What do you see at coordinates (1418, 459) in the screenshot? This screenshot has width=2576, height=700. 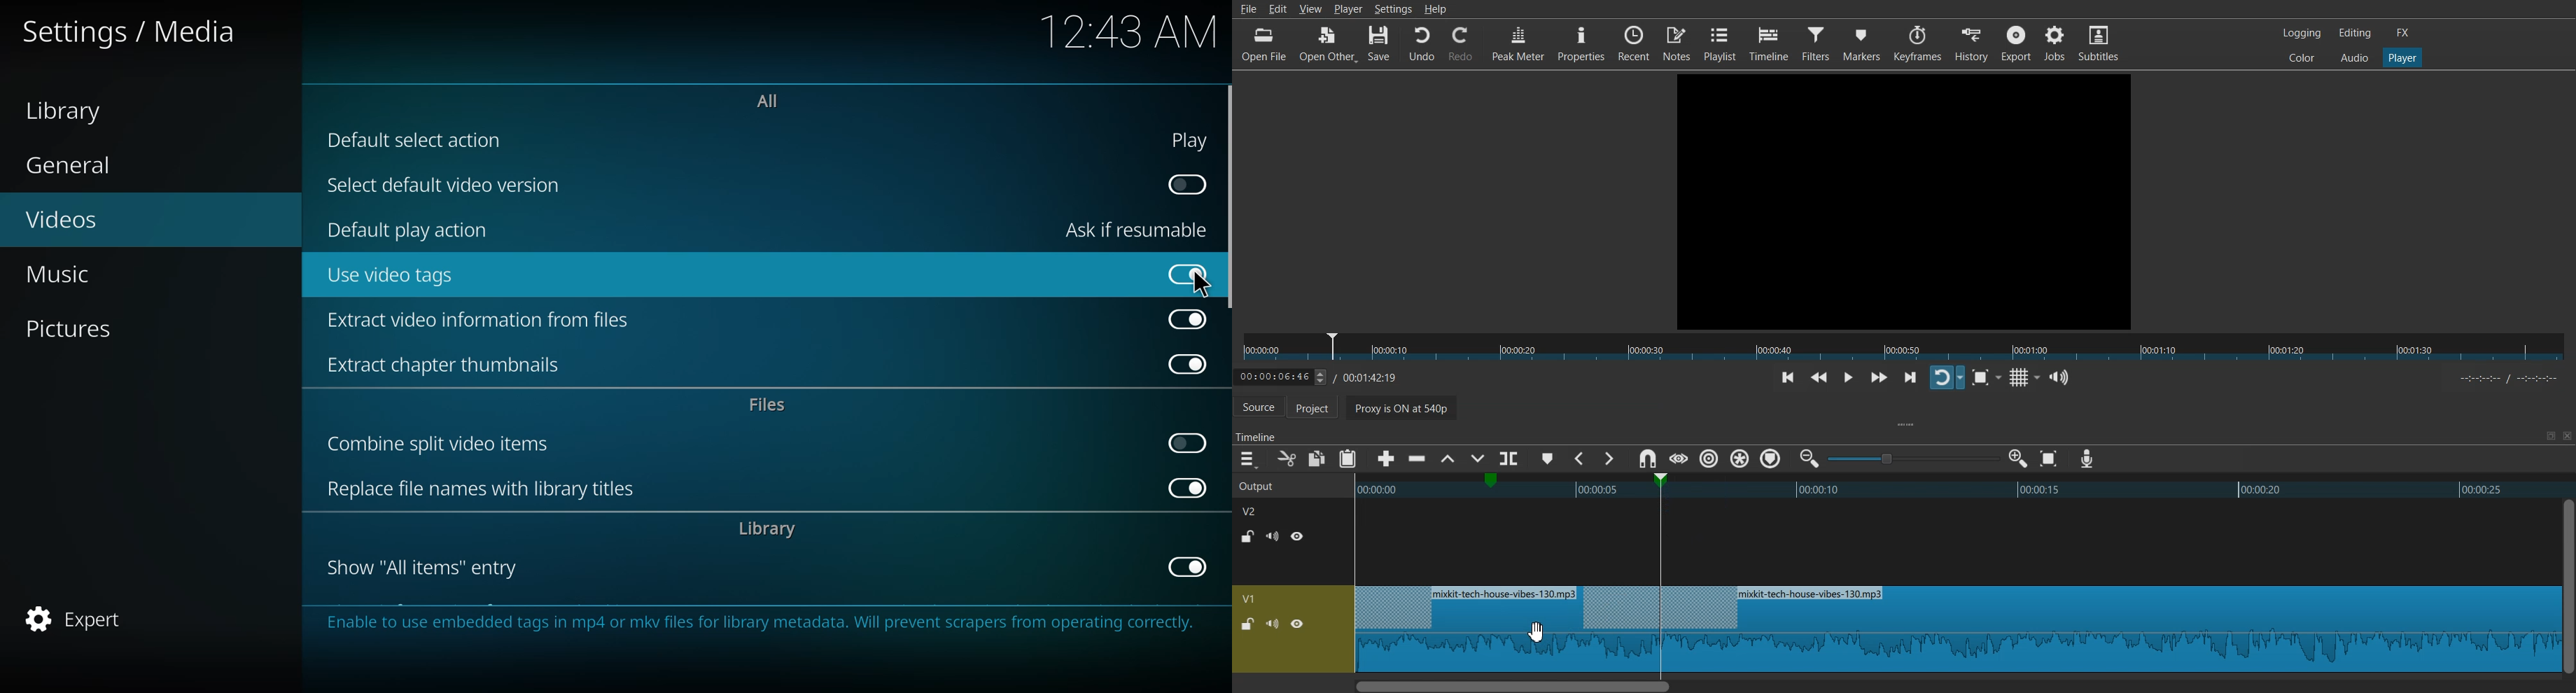 I see `Ripple delete` at bounding box center [1418, 459].